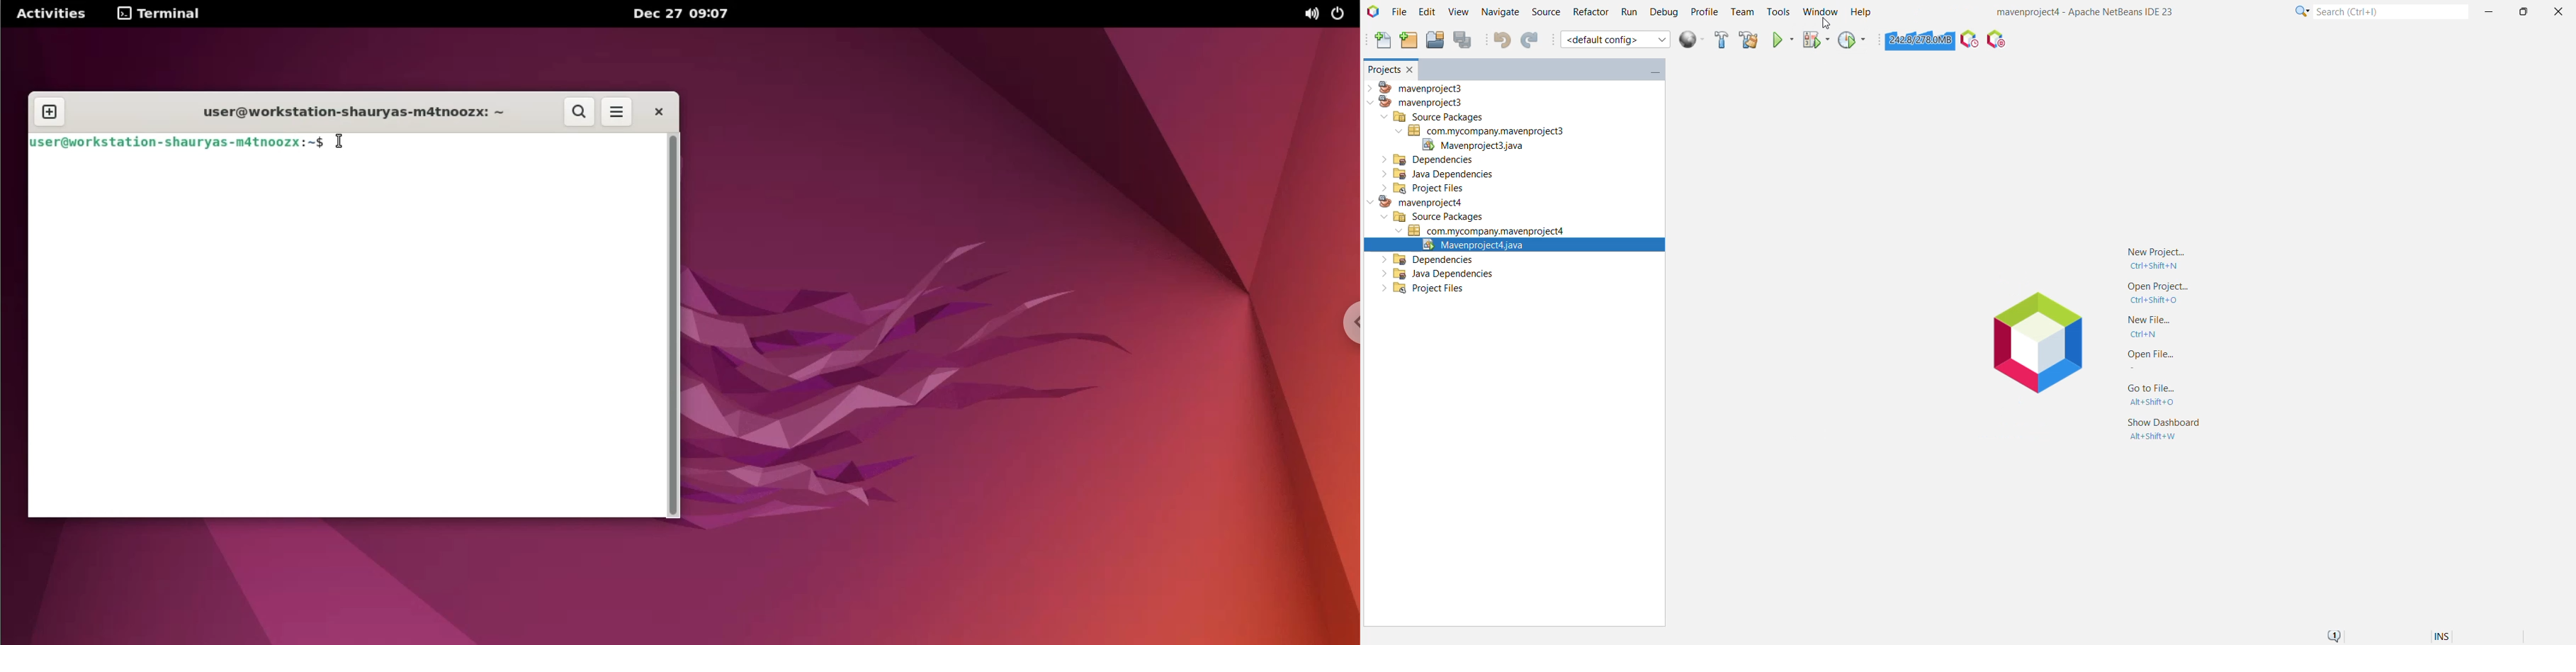  What do you see at coordinates (1380, 41) in the screenshot?
I see `New File` at bounding box center [1380, 41].